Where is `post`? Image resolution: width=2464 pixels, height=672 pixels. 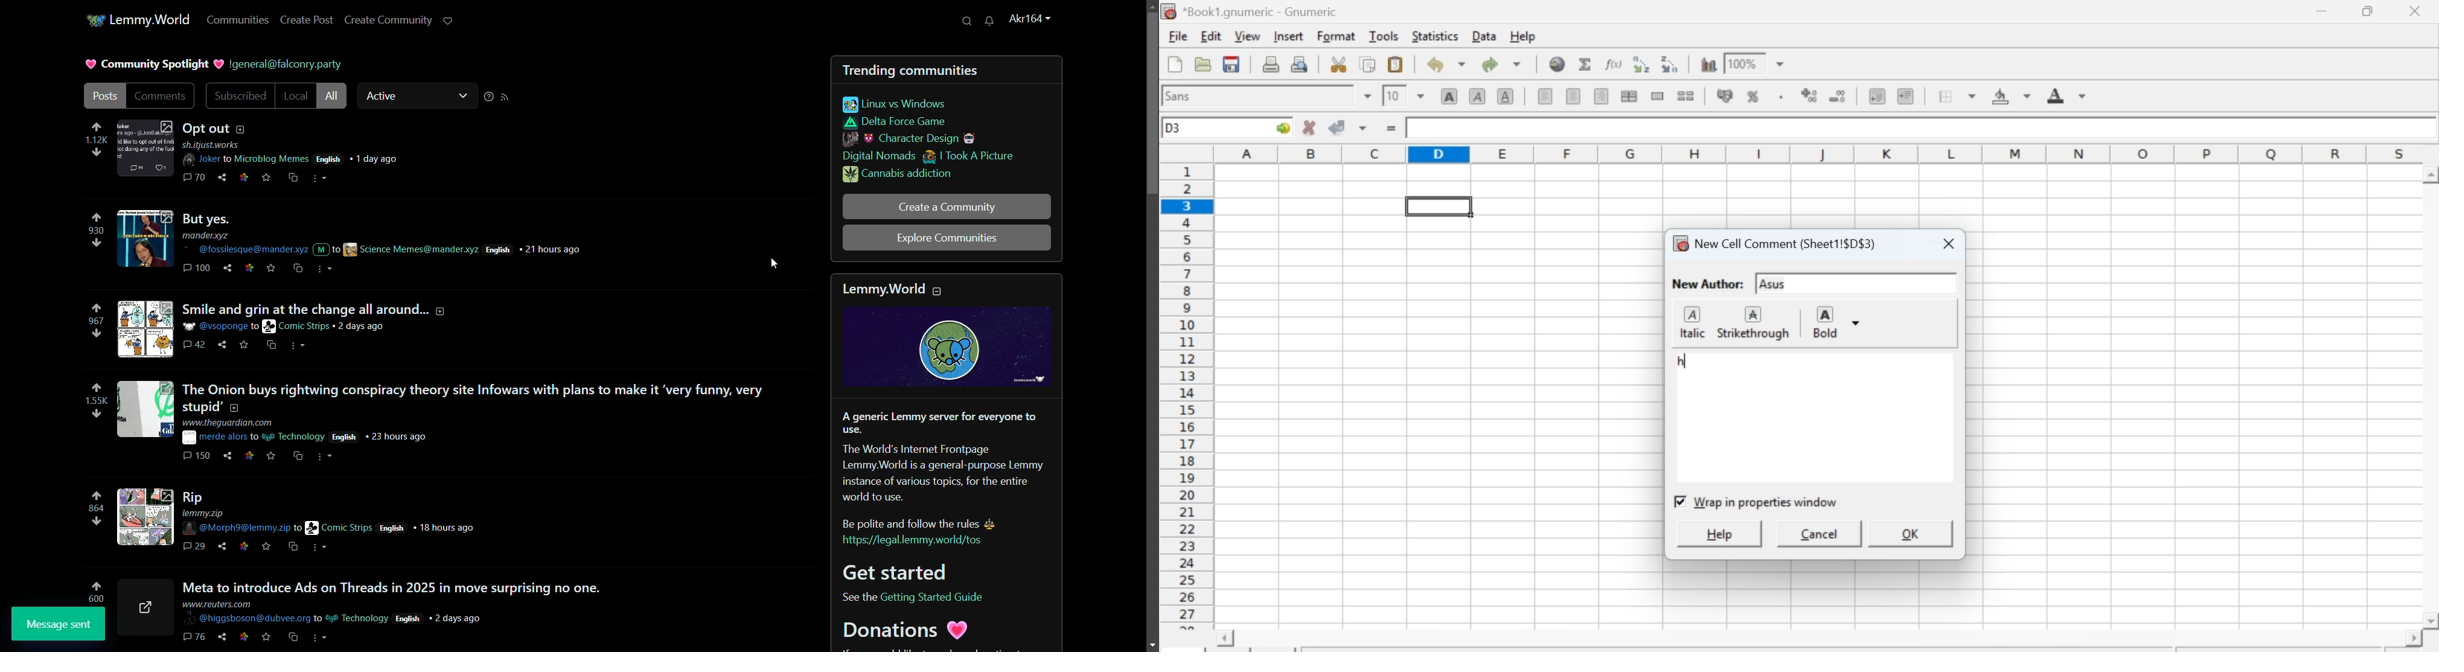
post is located at coordinates (103, 97).